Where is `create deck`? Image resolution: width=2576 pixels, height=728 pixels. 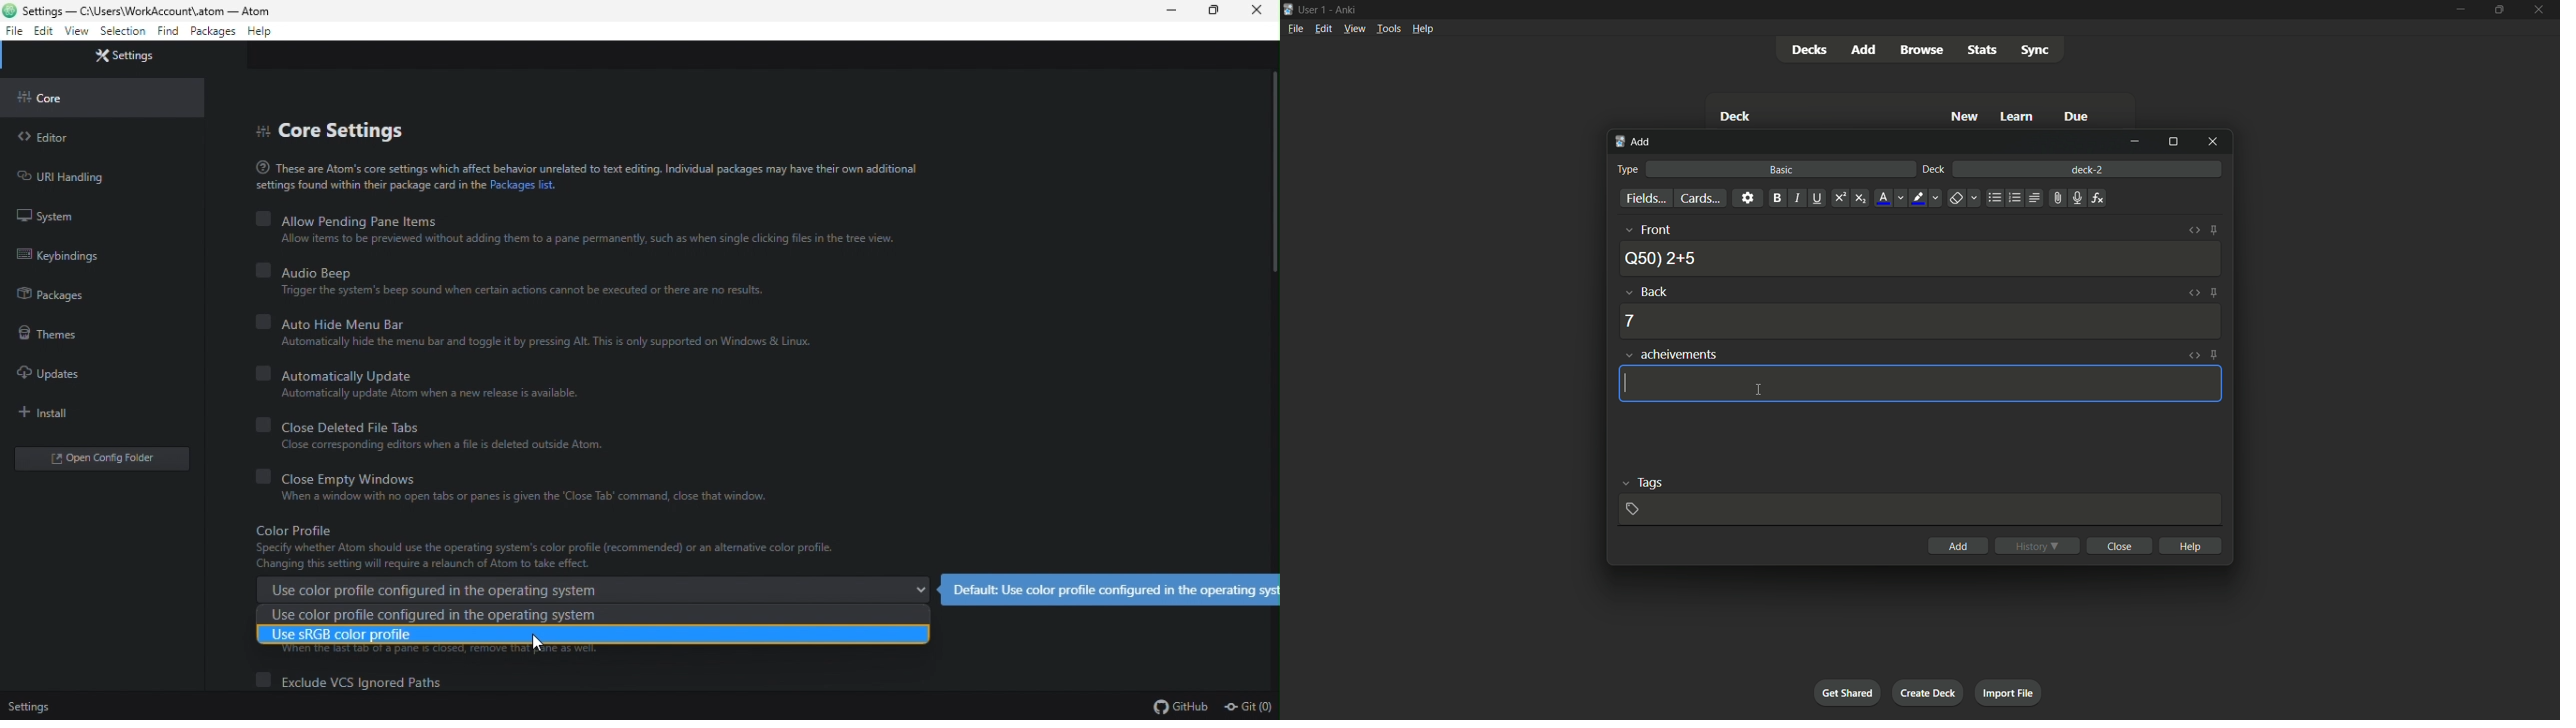 create deck is located at coordinates (1929, 692).